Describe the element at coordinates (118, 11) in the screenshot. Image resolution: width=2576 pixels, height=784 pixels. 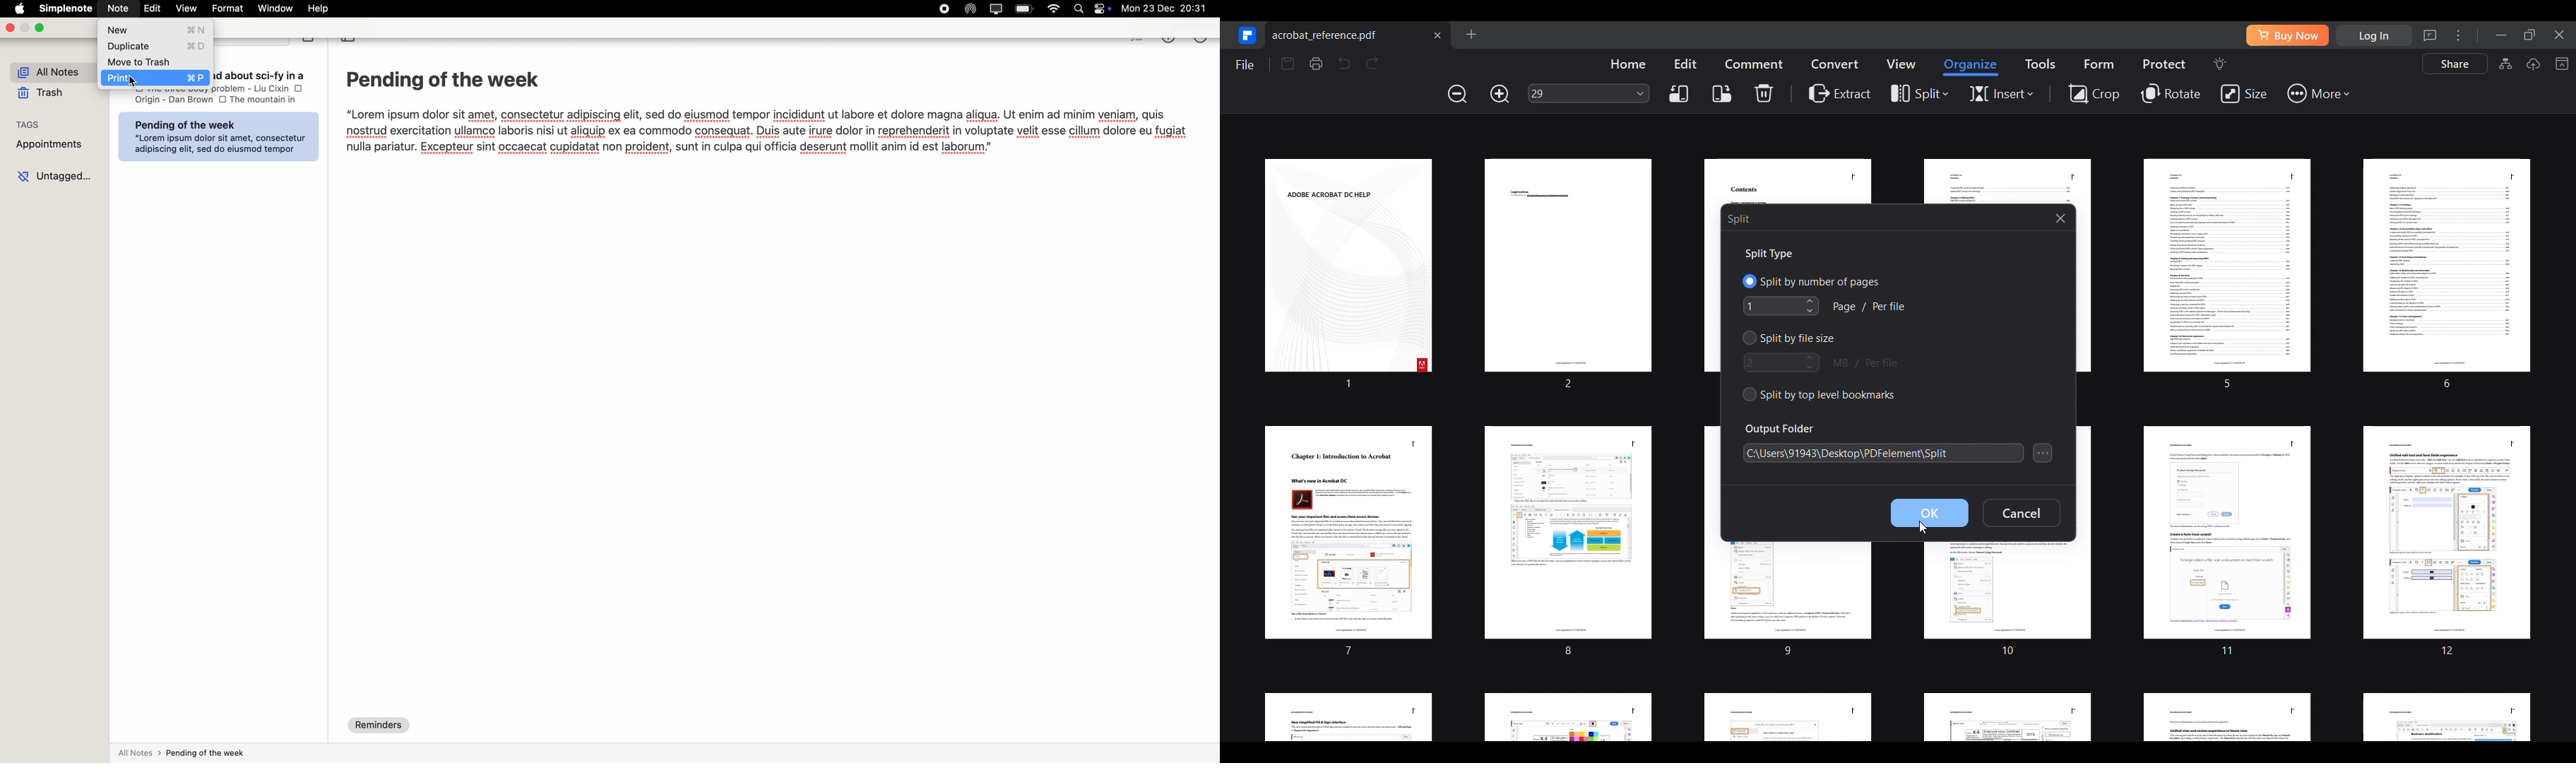
I see `Note` at that location.